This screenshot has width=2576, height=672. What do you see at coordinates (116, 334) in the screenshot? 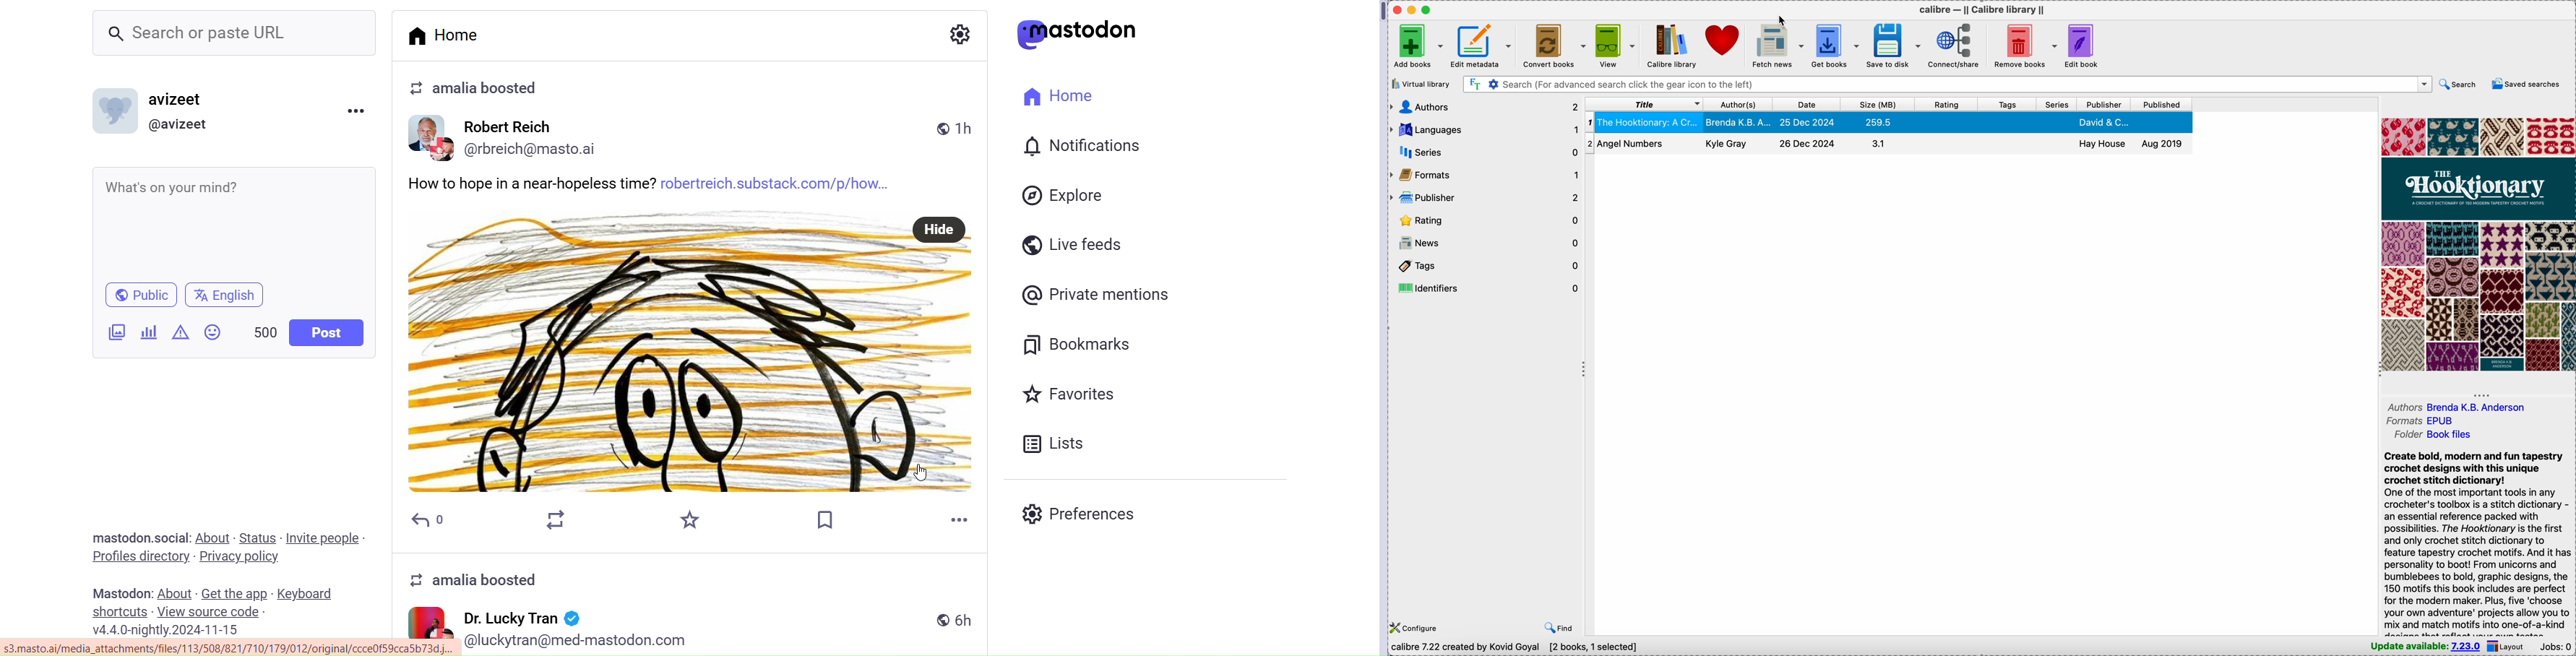
I see `Add Images` at bounding box center [116, 334].